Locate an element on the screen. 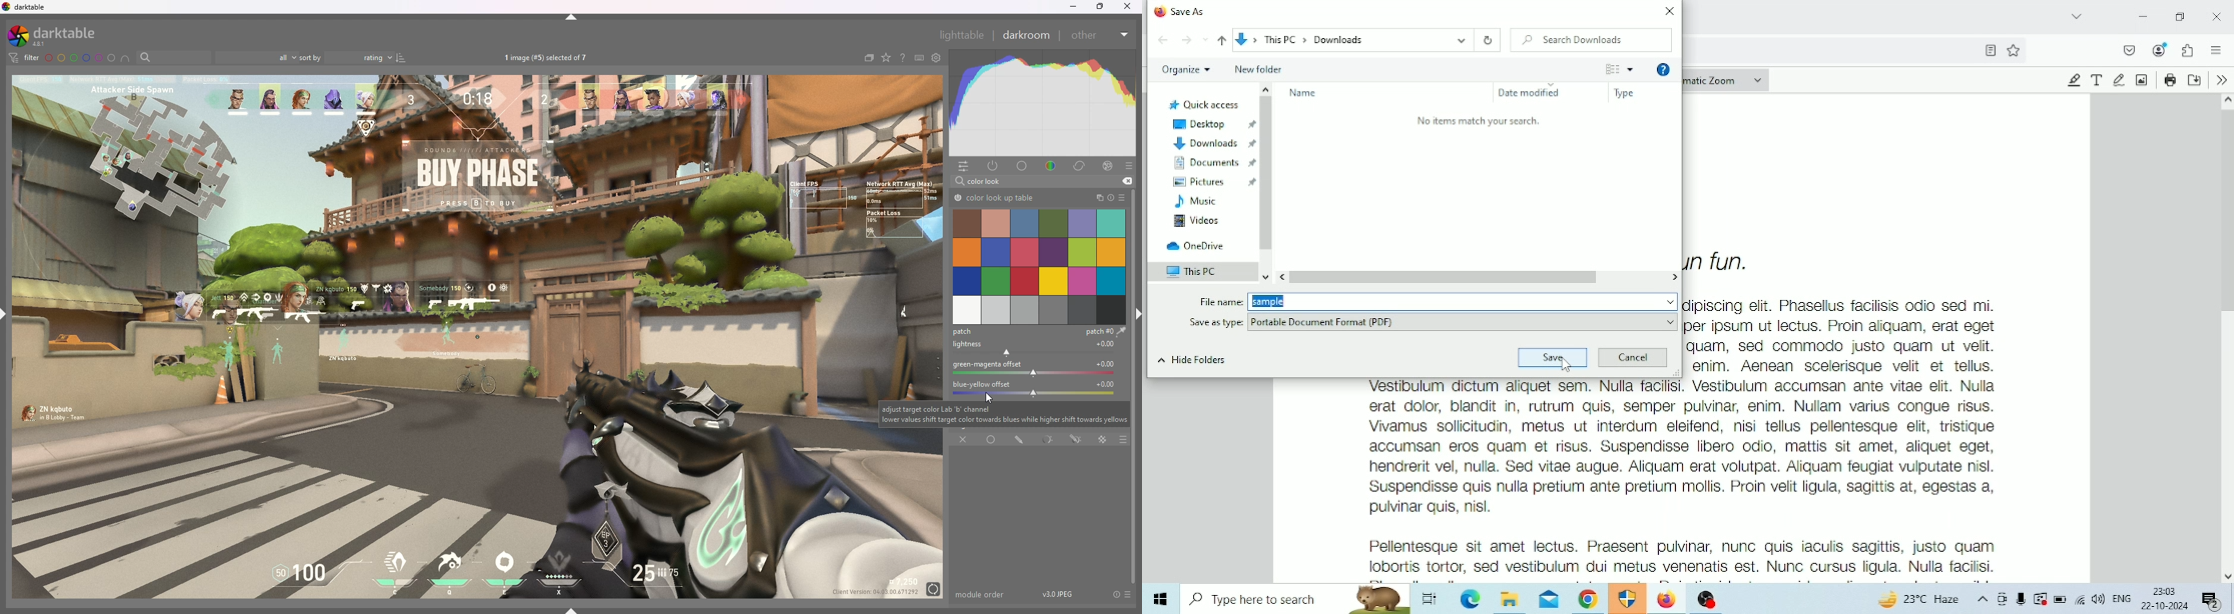 The width and height of the screenshot is (2240, 616). quick access panel is located at coordinates (963, 167).